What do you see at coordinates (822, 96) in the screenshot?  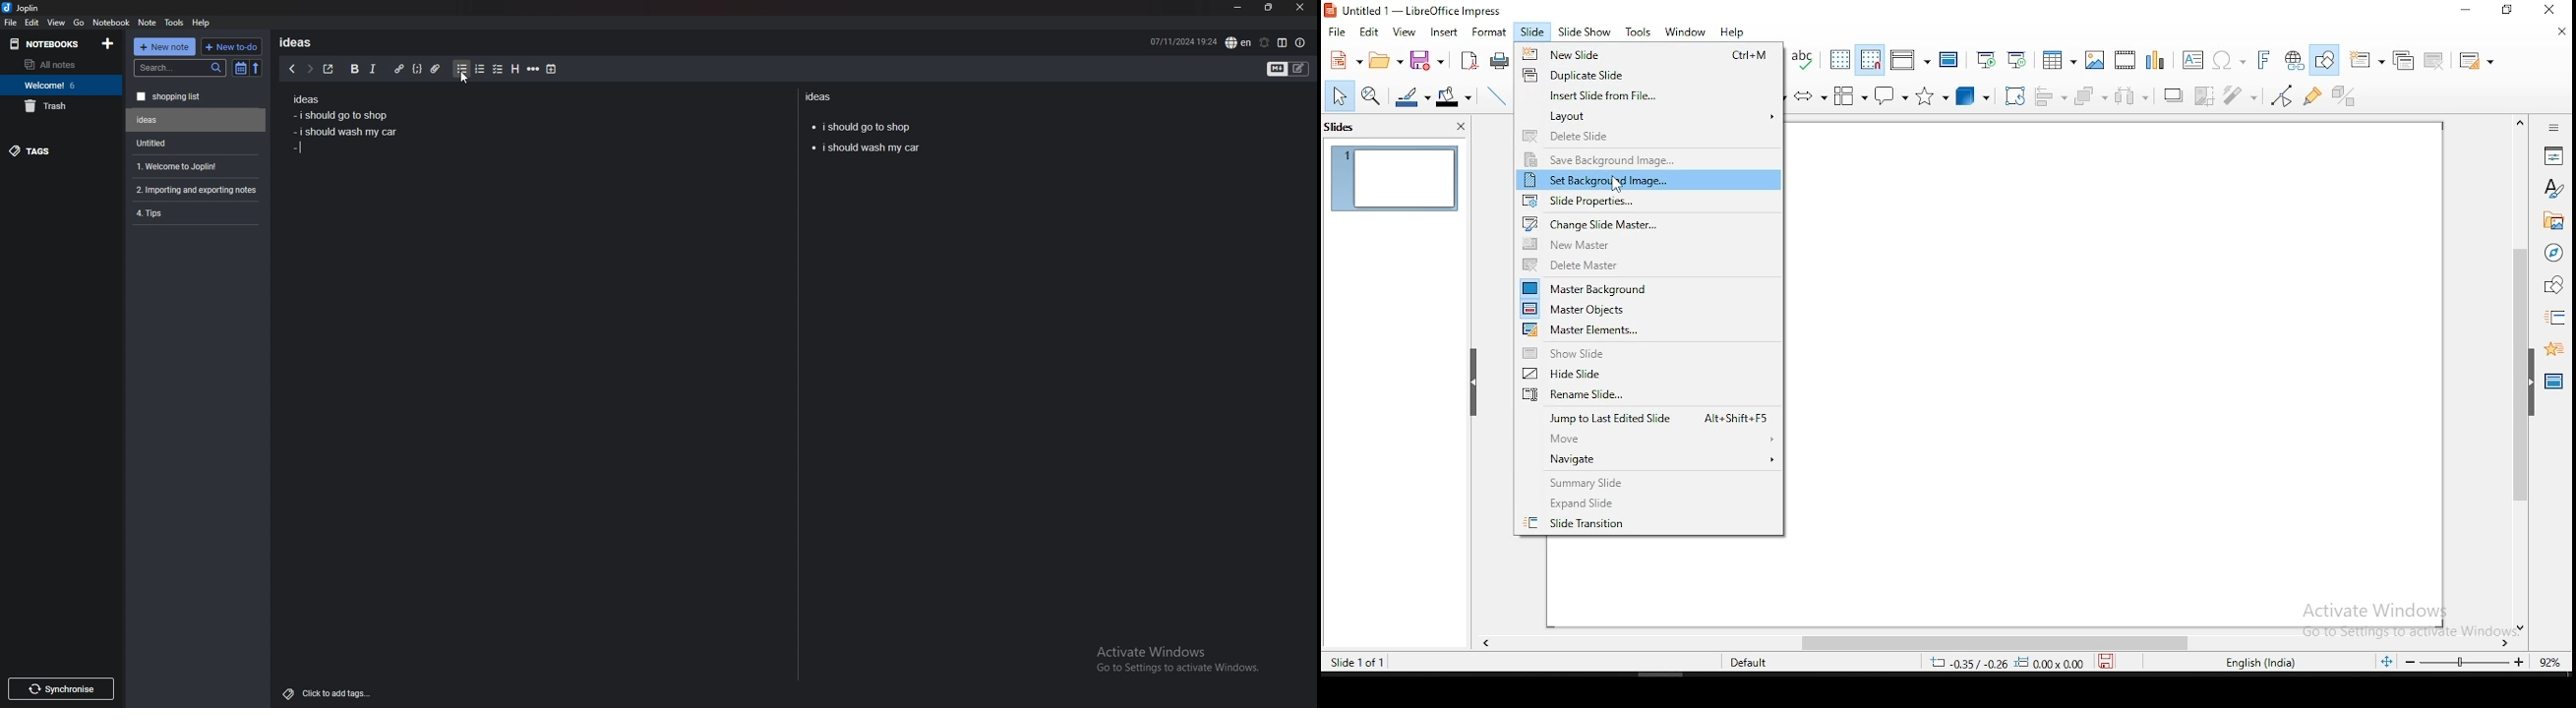 I see `ideas` at bounding box center [822, 96].